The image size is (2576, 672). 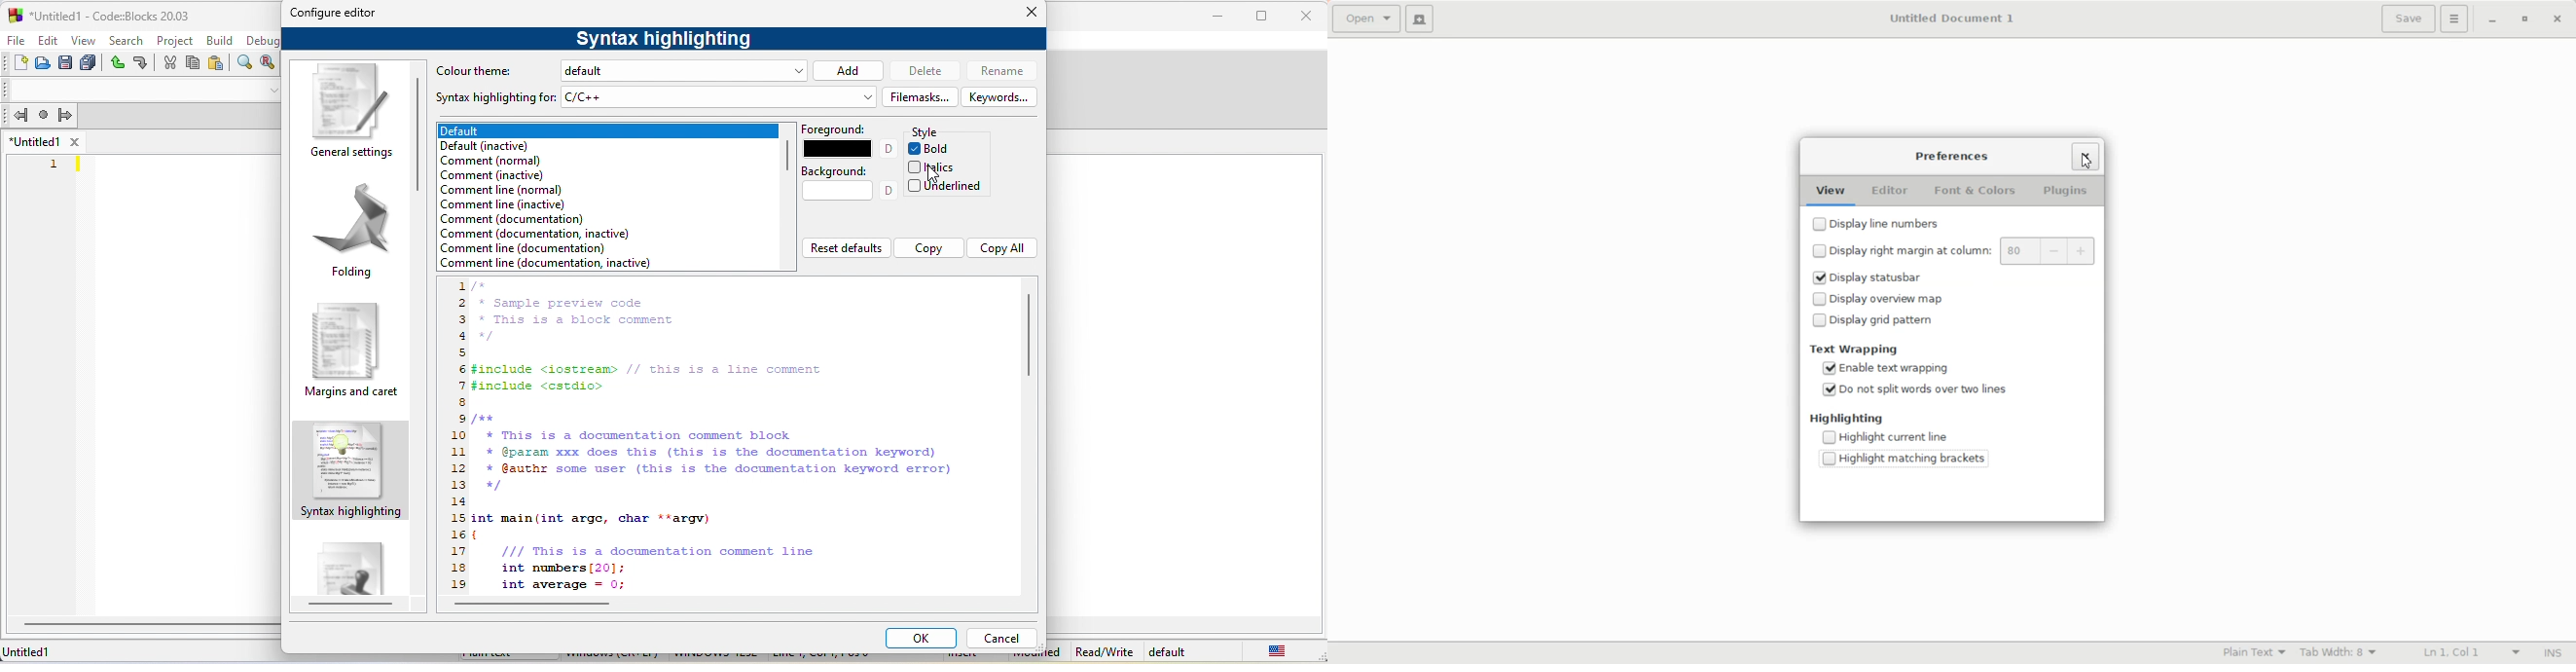 What do you see at coordinates (649, 378) in the screenshot?
I see `include header file code` at bounding box center [649, 378].